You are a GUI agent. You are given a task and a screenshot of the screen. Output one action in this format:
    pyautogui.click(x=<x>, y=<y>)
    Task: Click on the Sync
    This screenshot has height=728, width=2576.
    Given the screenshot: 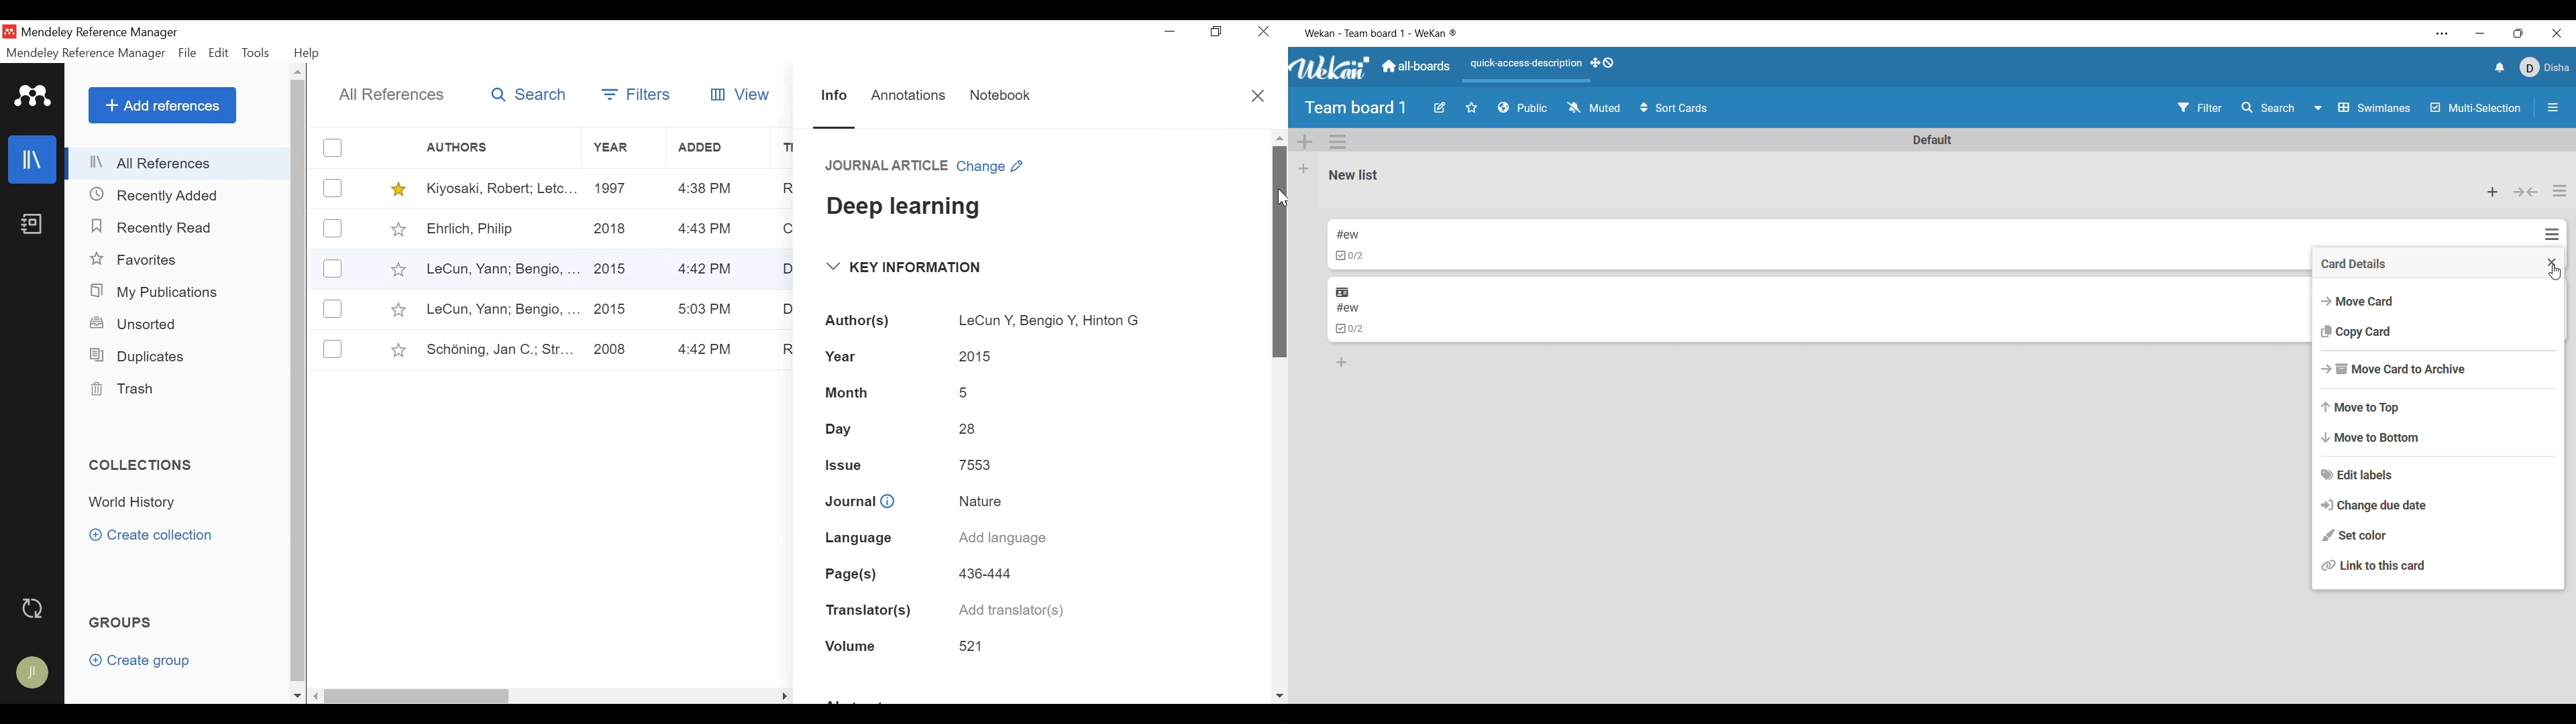 What is the action you would take?
    pyautogui.click(x=36, y=609)
    